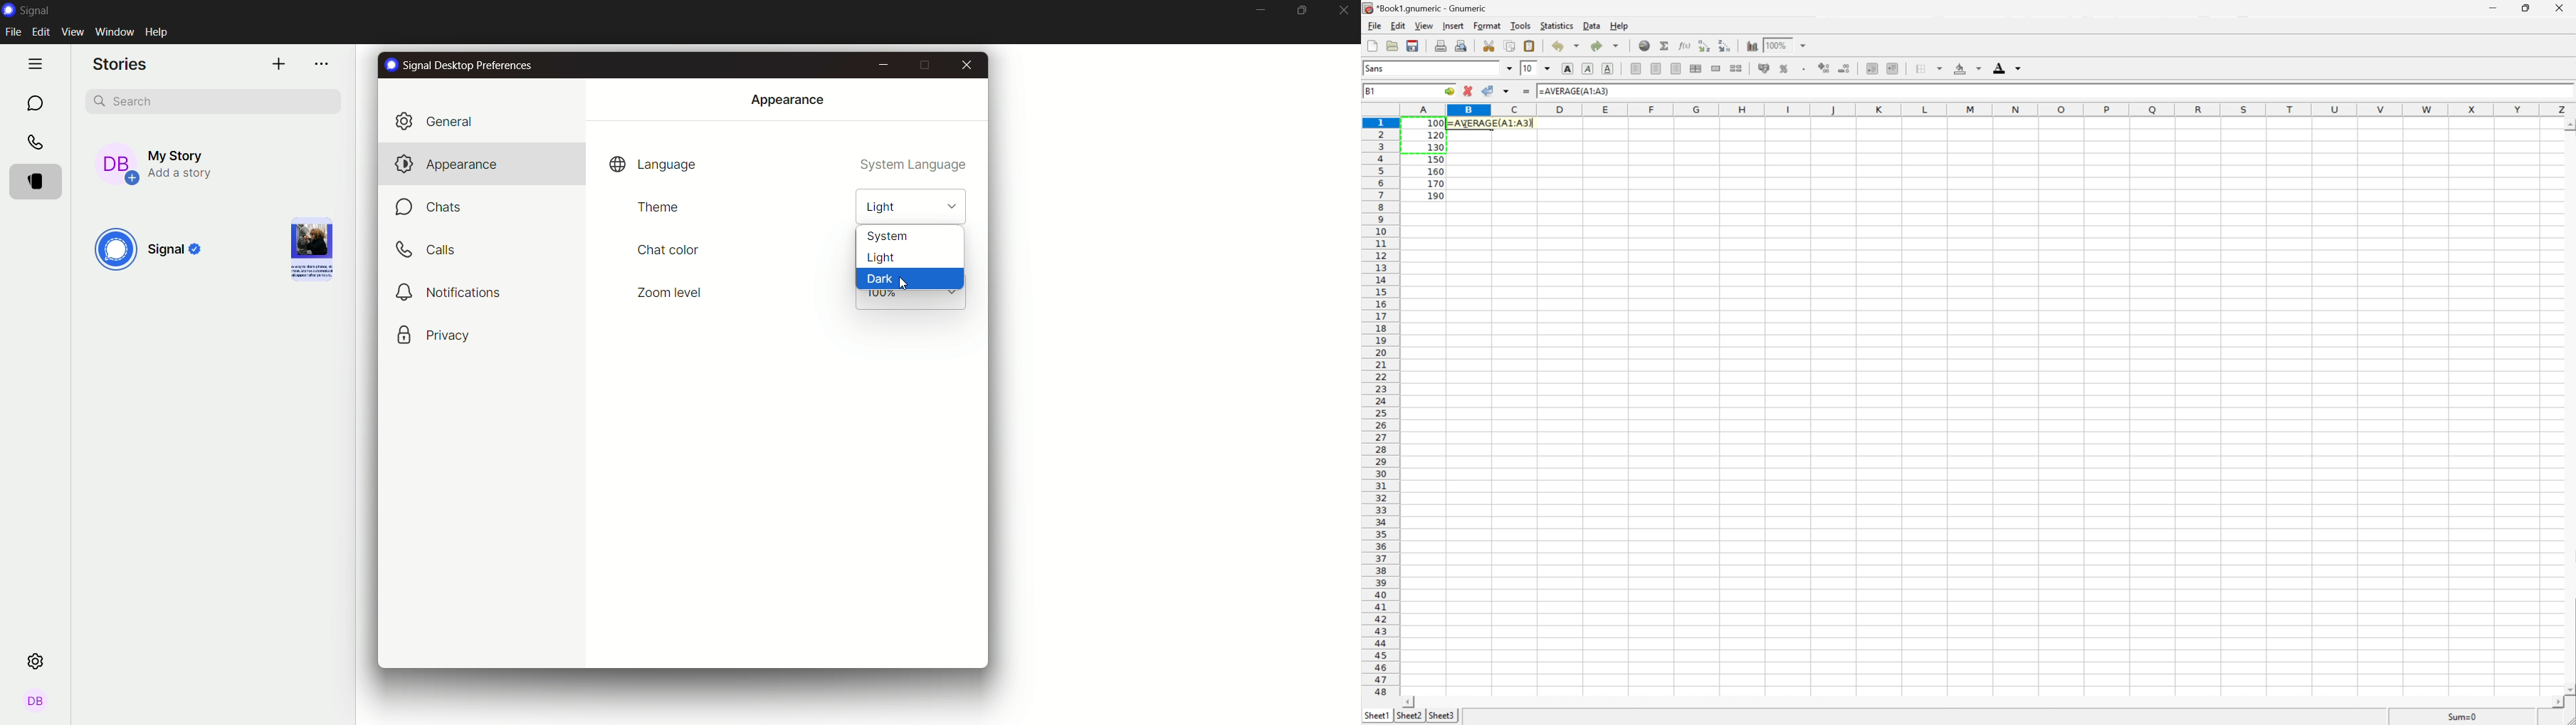 The image size is (2576, 728). I want to click on Underline, so click(1608, 69).